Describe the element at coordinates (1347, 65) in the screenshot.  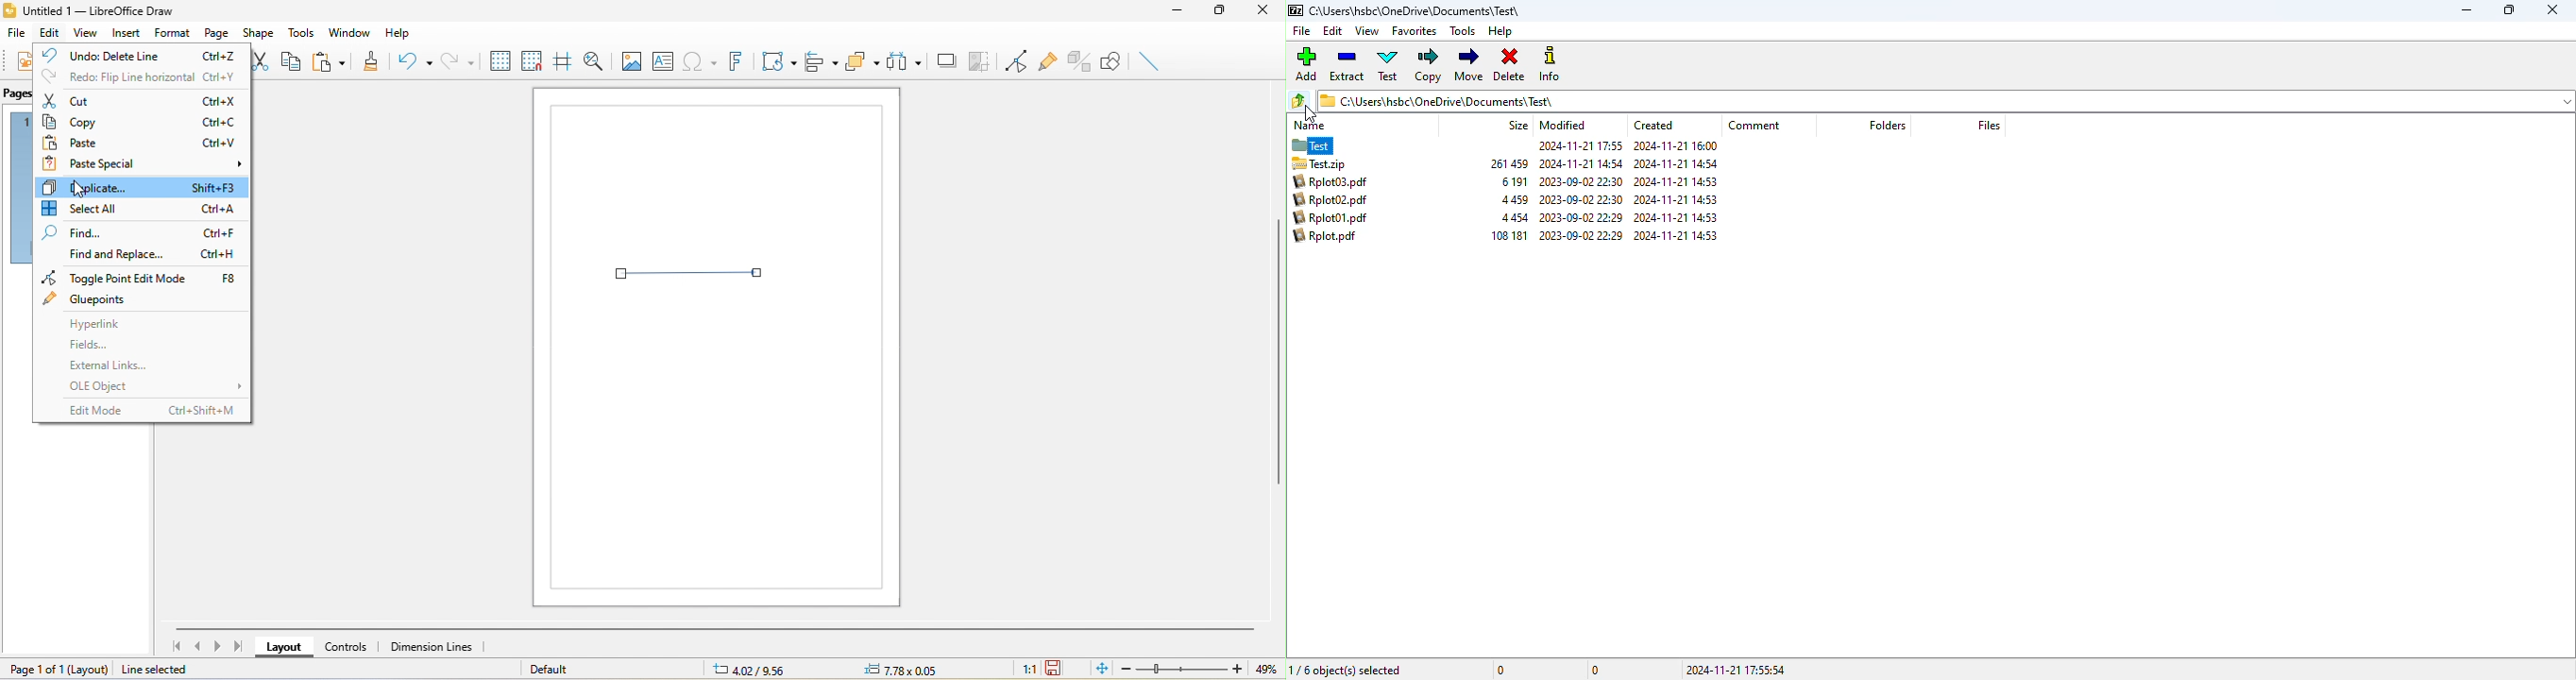
I see `extract` at that location.